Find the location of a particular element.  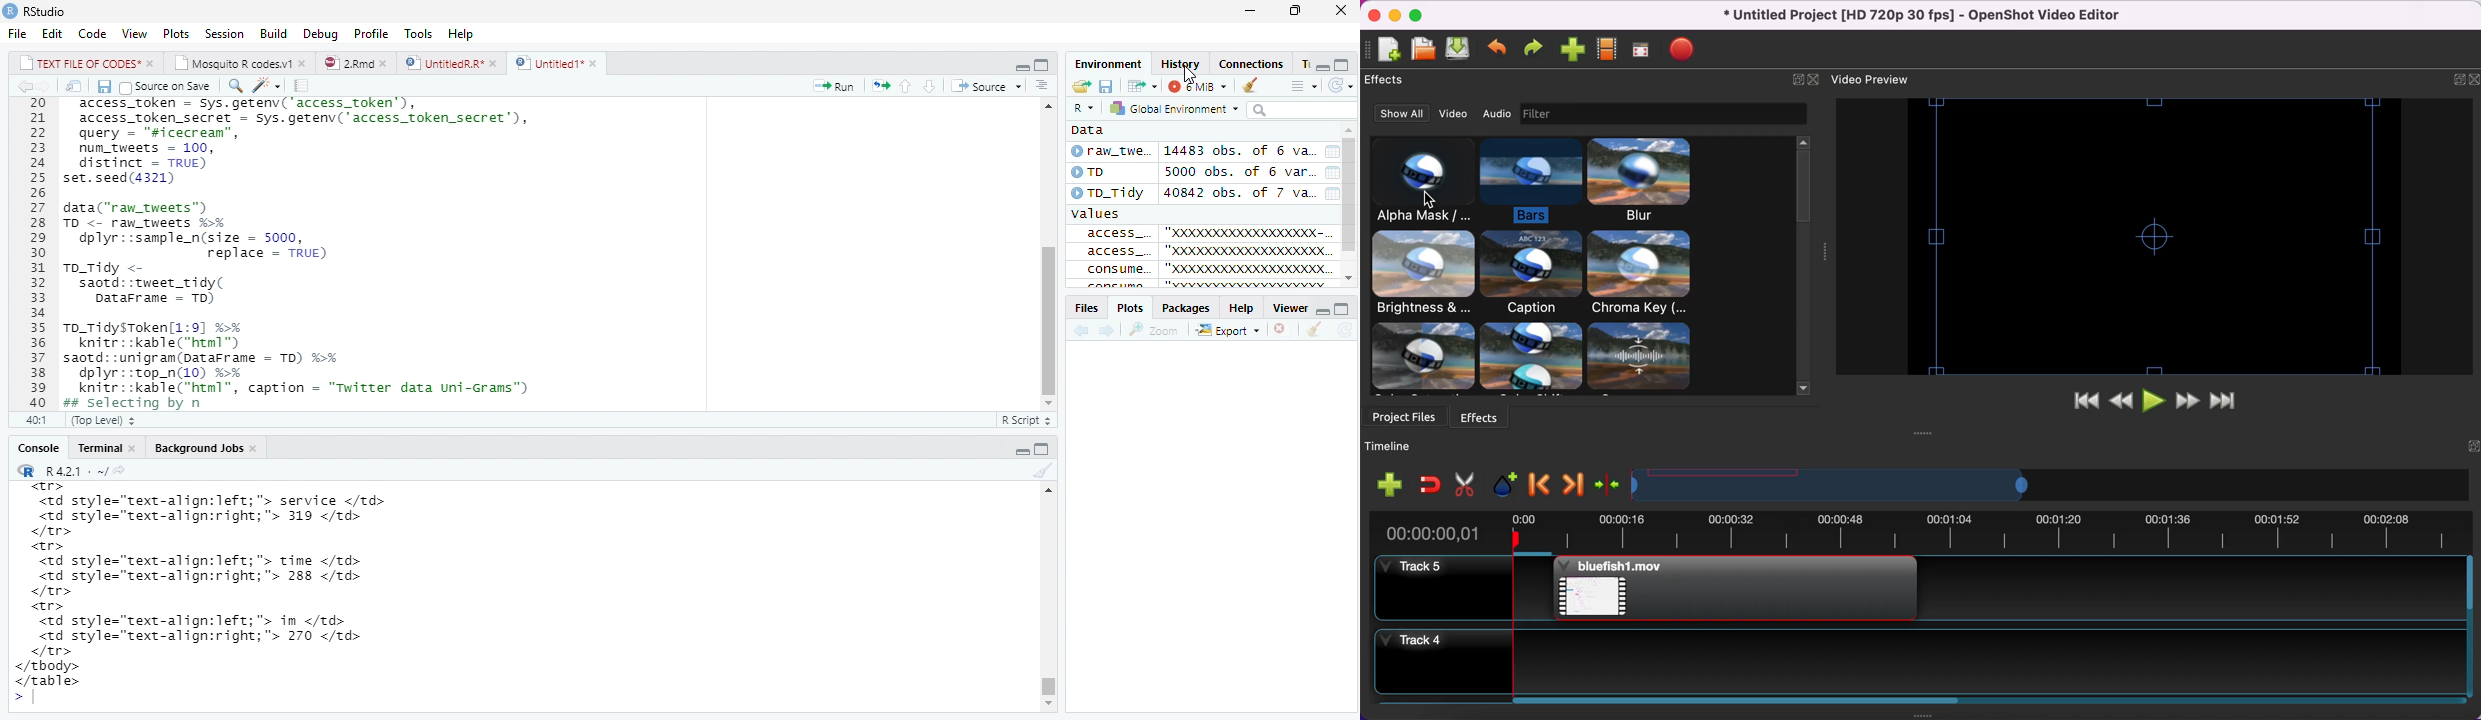

new is located at coordinates (1081, 85).